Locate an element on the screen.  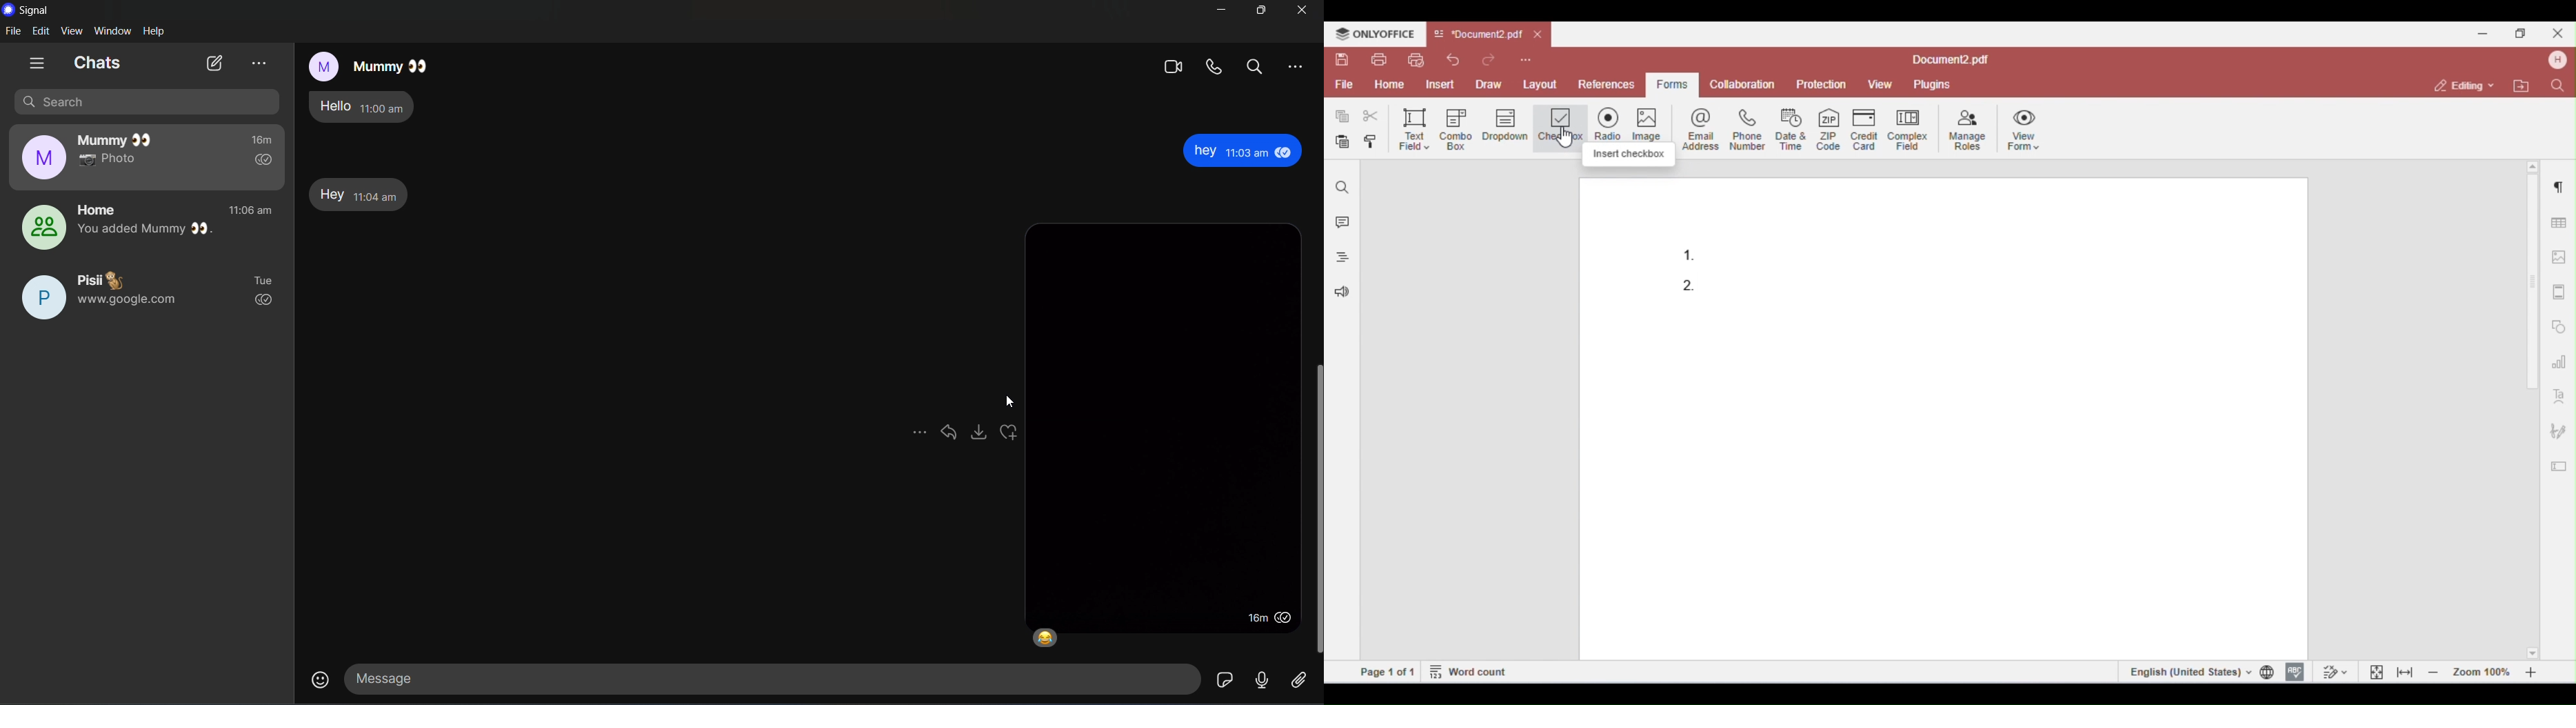
cursor is located at coordinates (1011, 401).